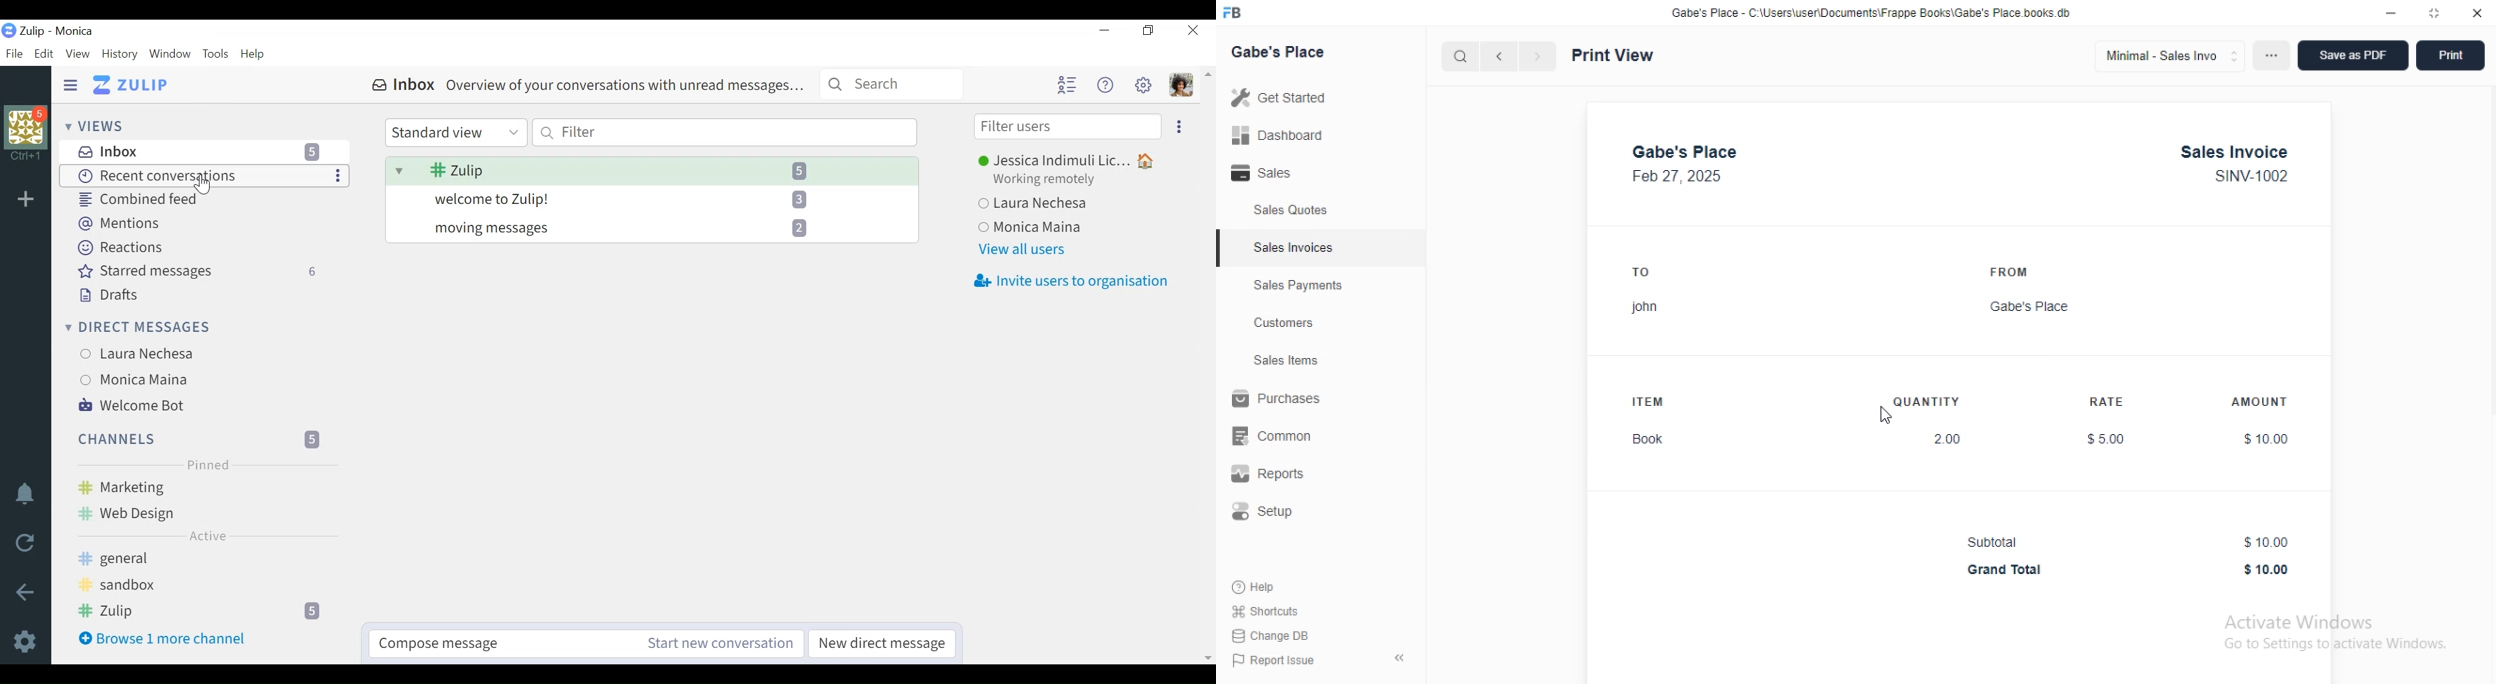 This screenshot has width=2520, height=700. I want to click on change DB, so click(1270, 636).